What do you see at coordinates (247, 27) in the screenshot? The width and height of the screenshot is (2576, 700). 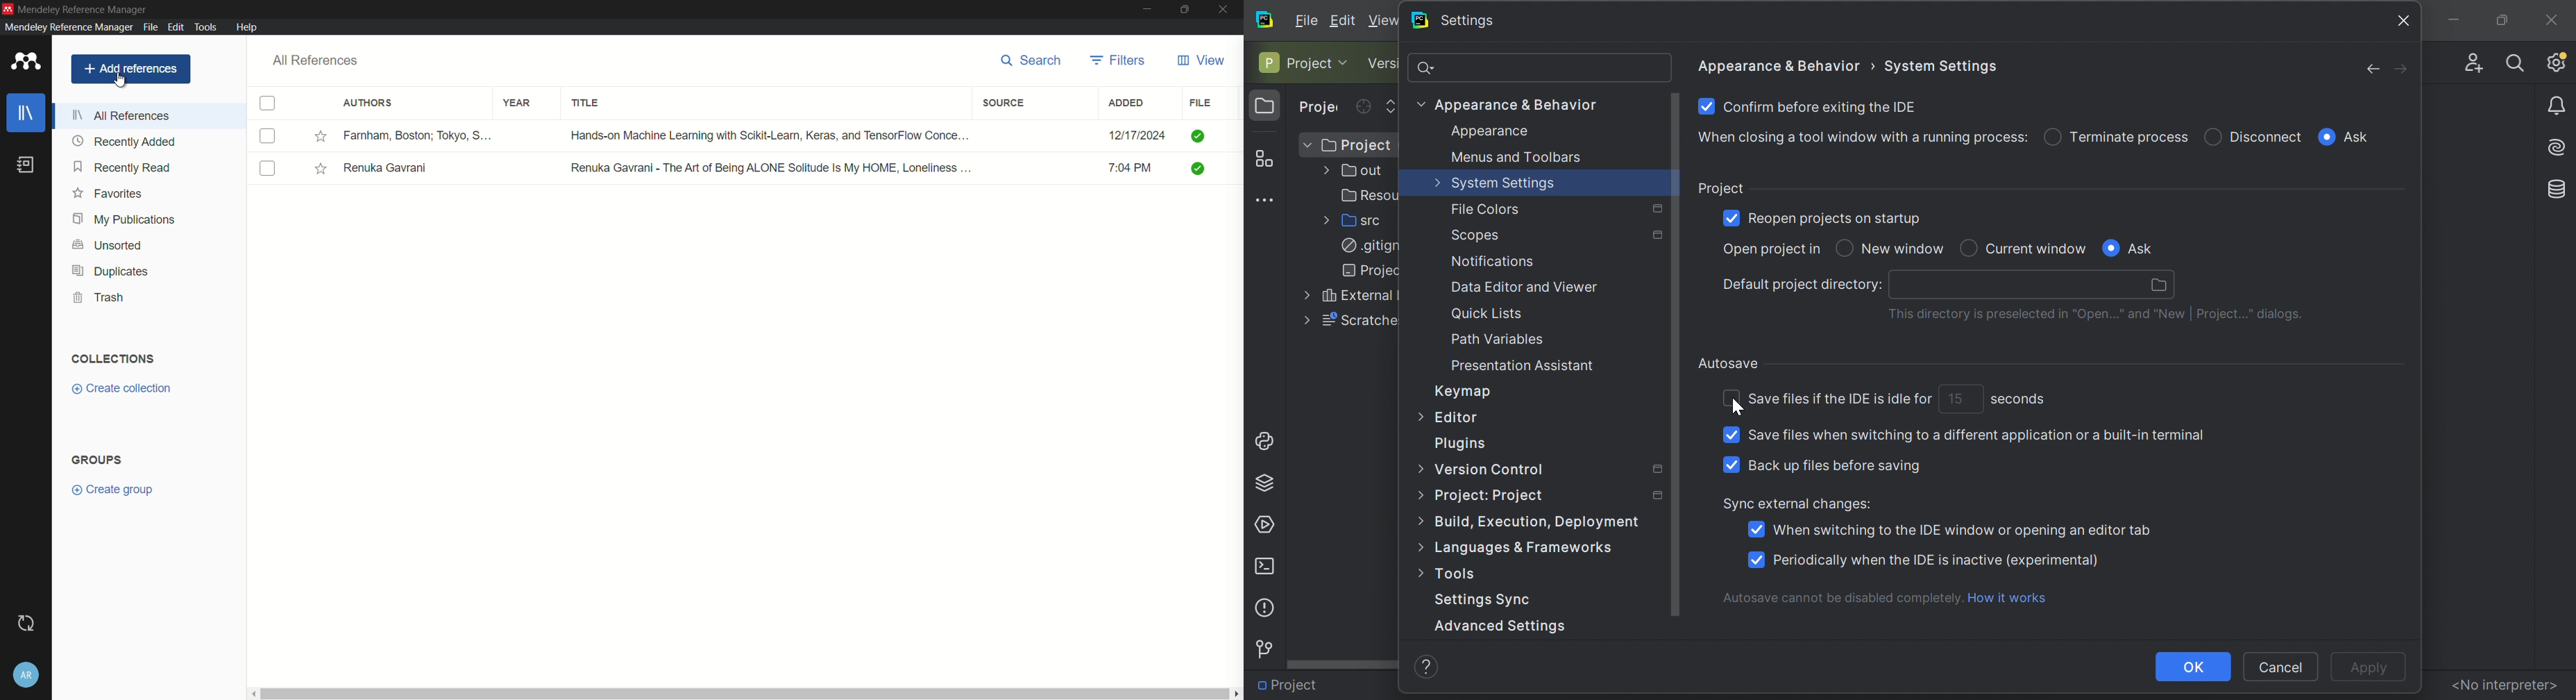 I see `help ` at bounding box center [247, 27].